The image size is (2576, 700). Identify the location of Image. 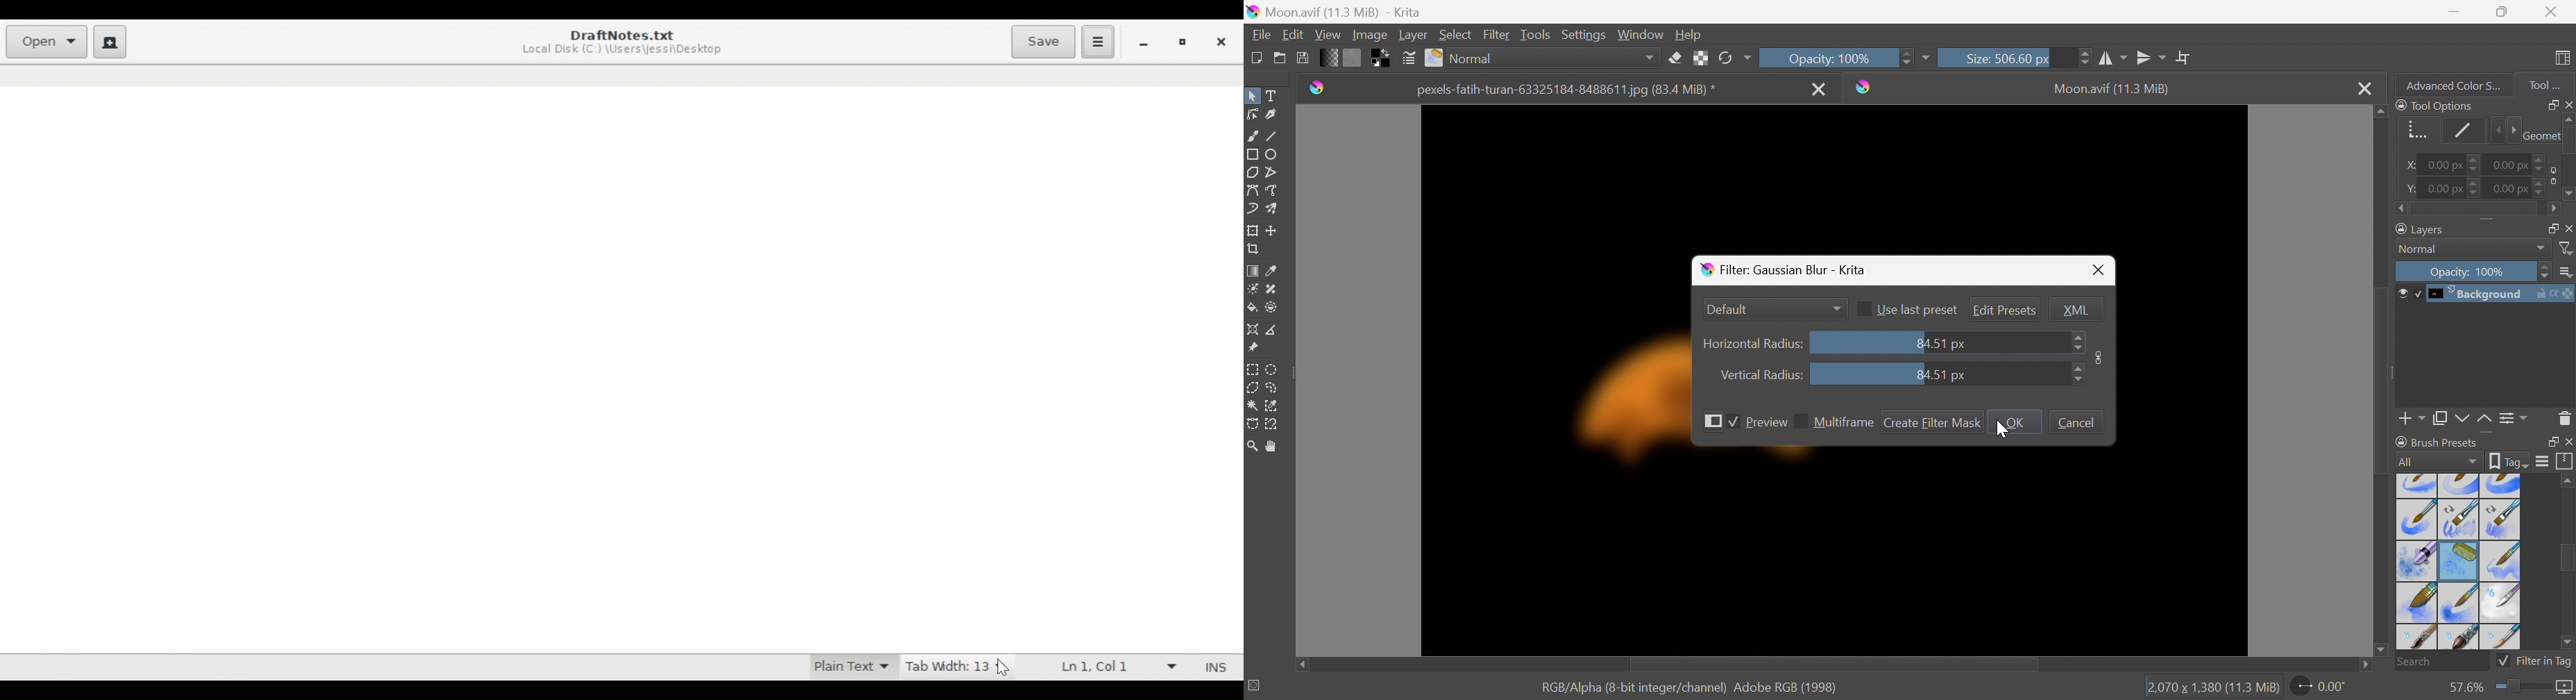
(1368, 35).